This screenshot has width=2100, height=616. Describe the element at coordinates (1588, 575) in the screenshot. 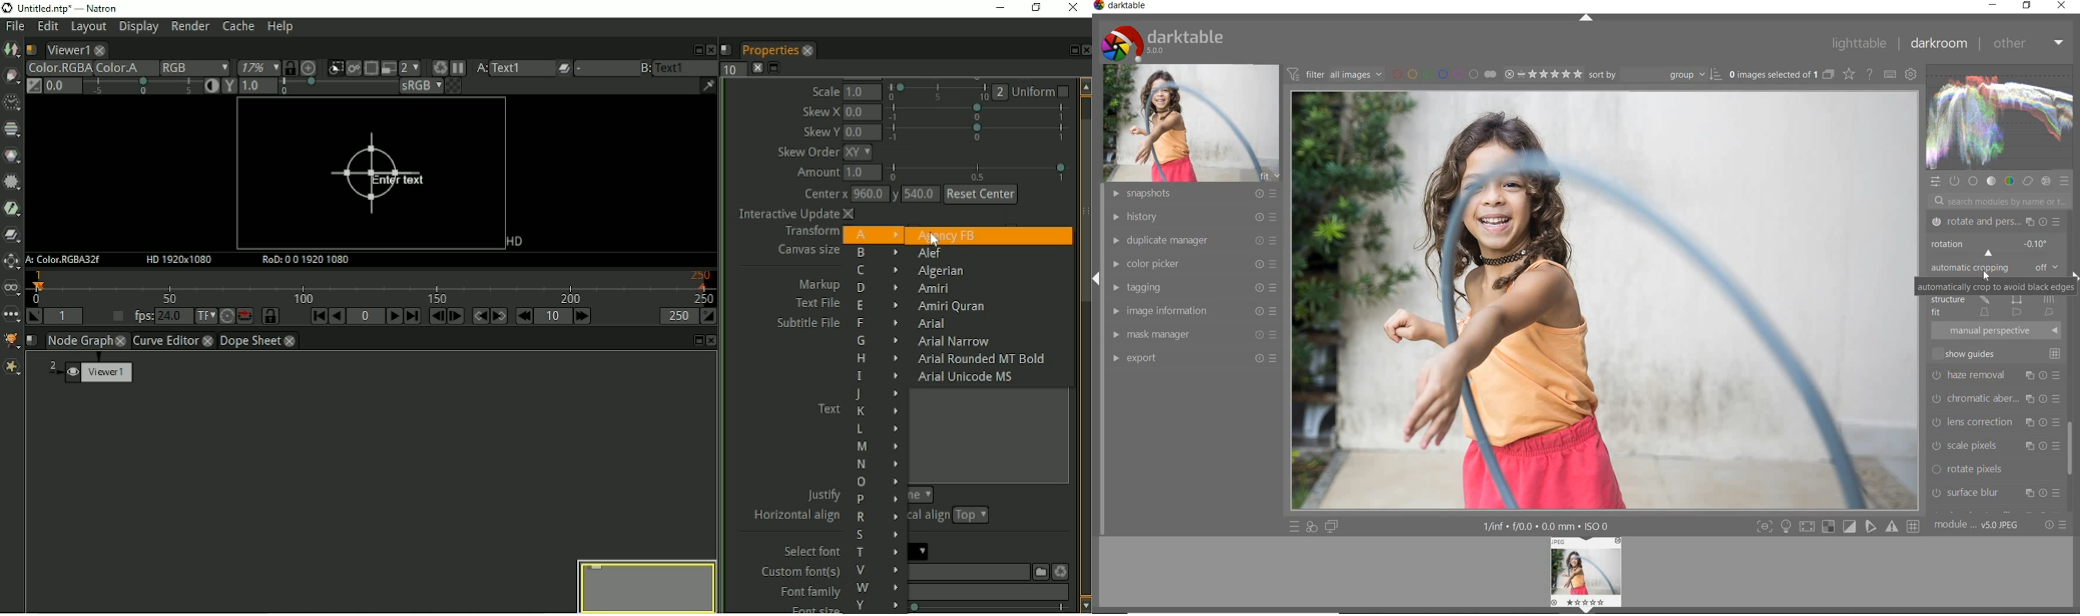

I see `image preview` at that location.